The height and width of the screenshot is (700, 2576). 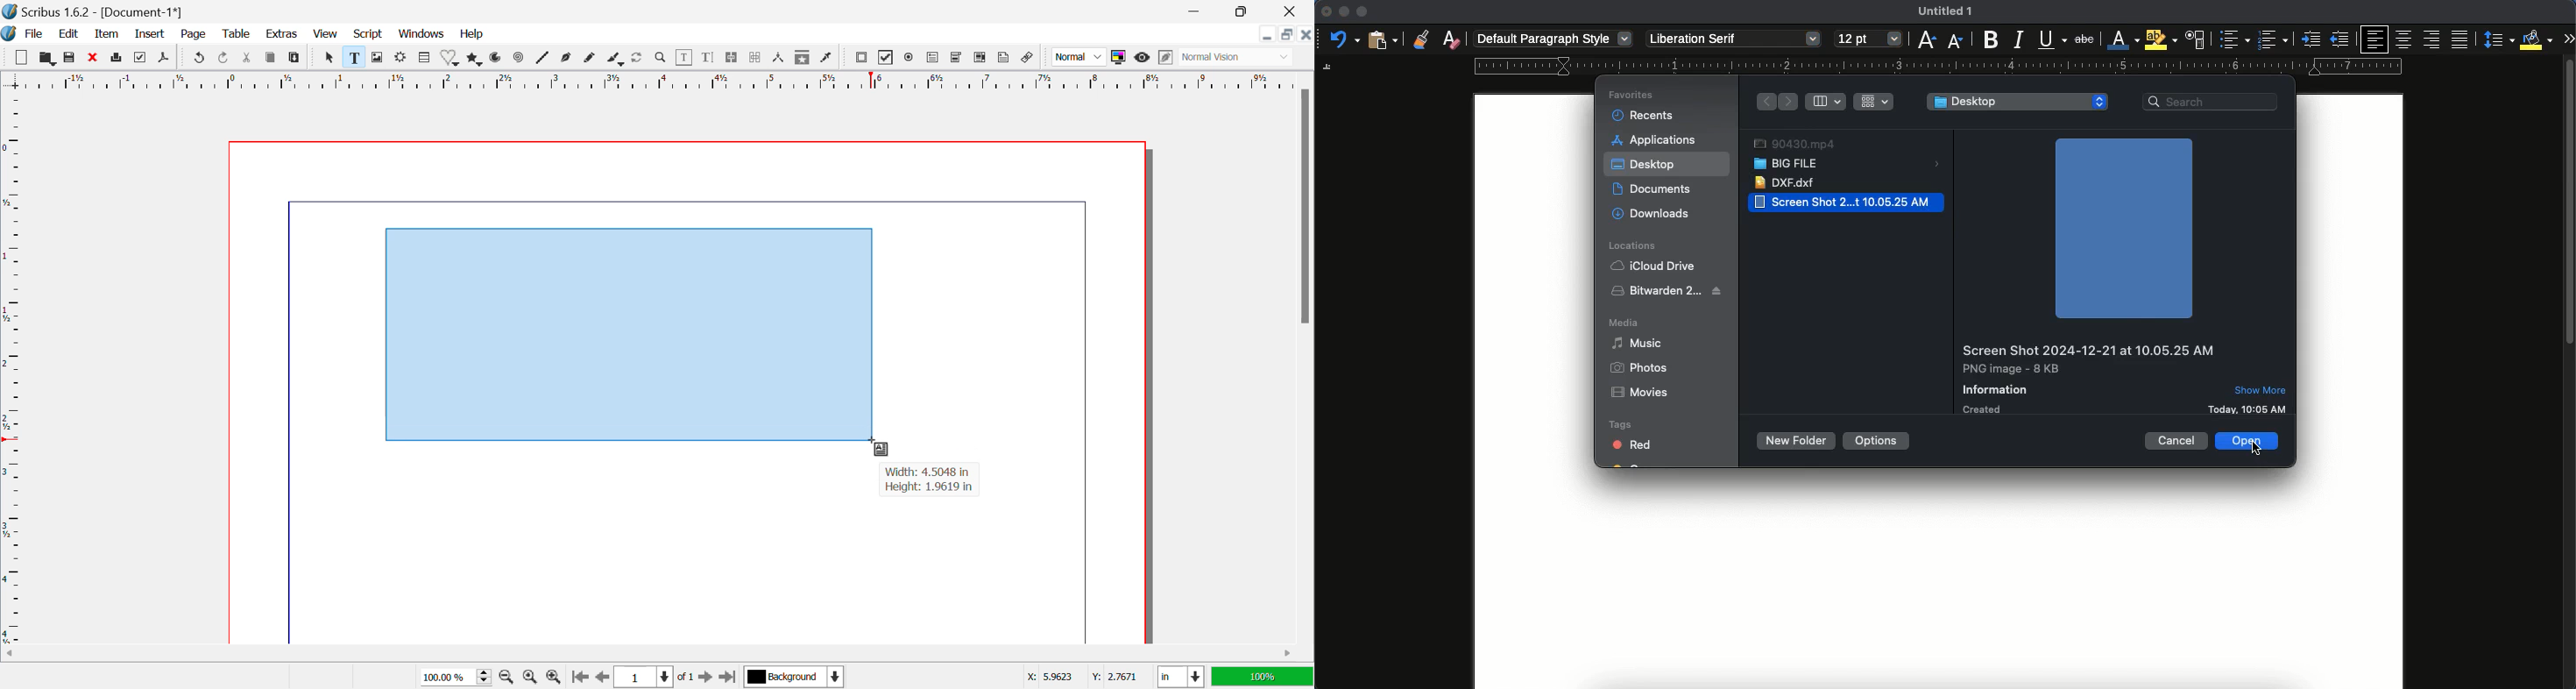 I want to click on Discard, so click(x=93, y=58).